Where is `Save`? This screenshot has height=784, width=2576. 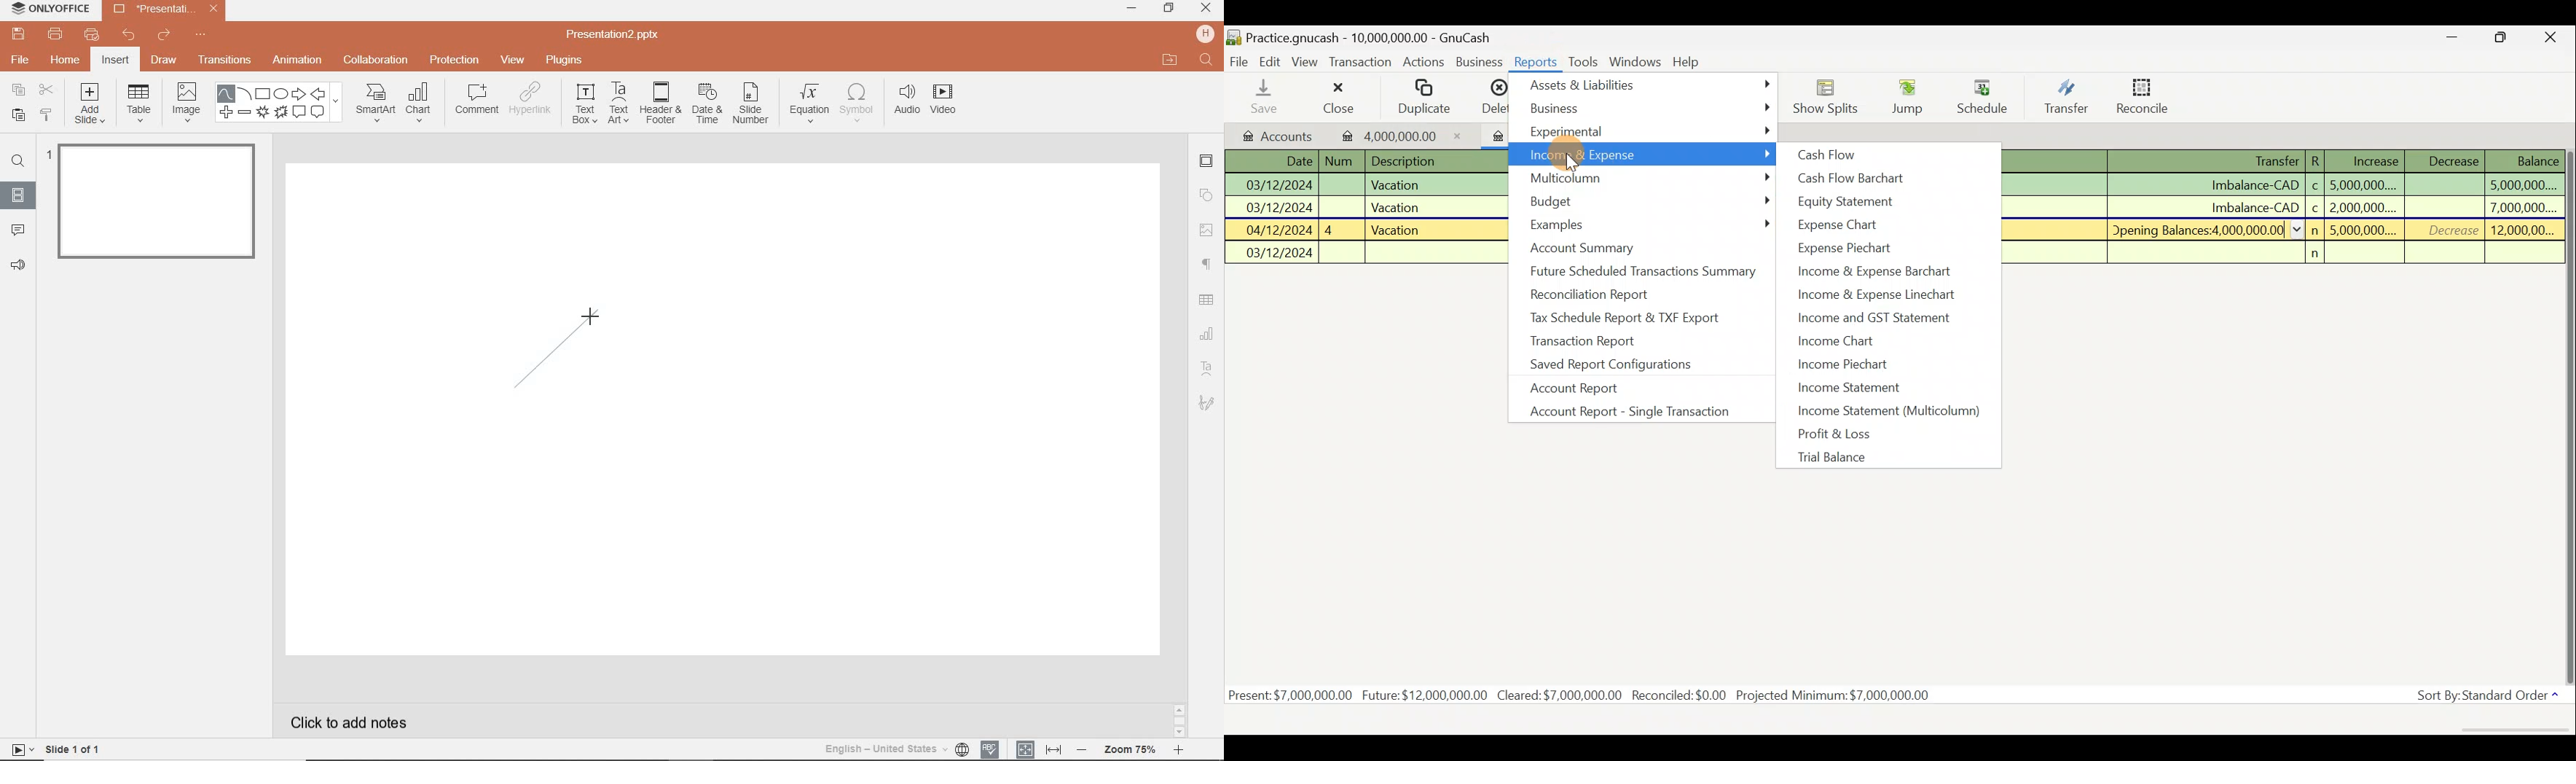 Save is located at coordinates (1265, 99).